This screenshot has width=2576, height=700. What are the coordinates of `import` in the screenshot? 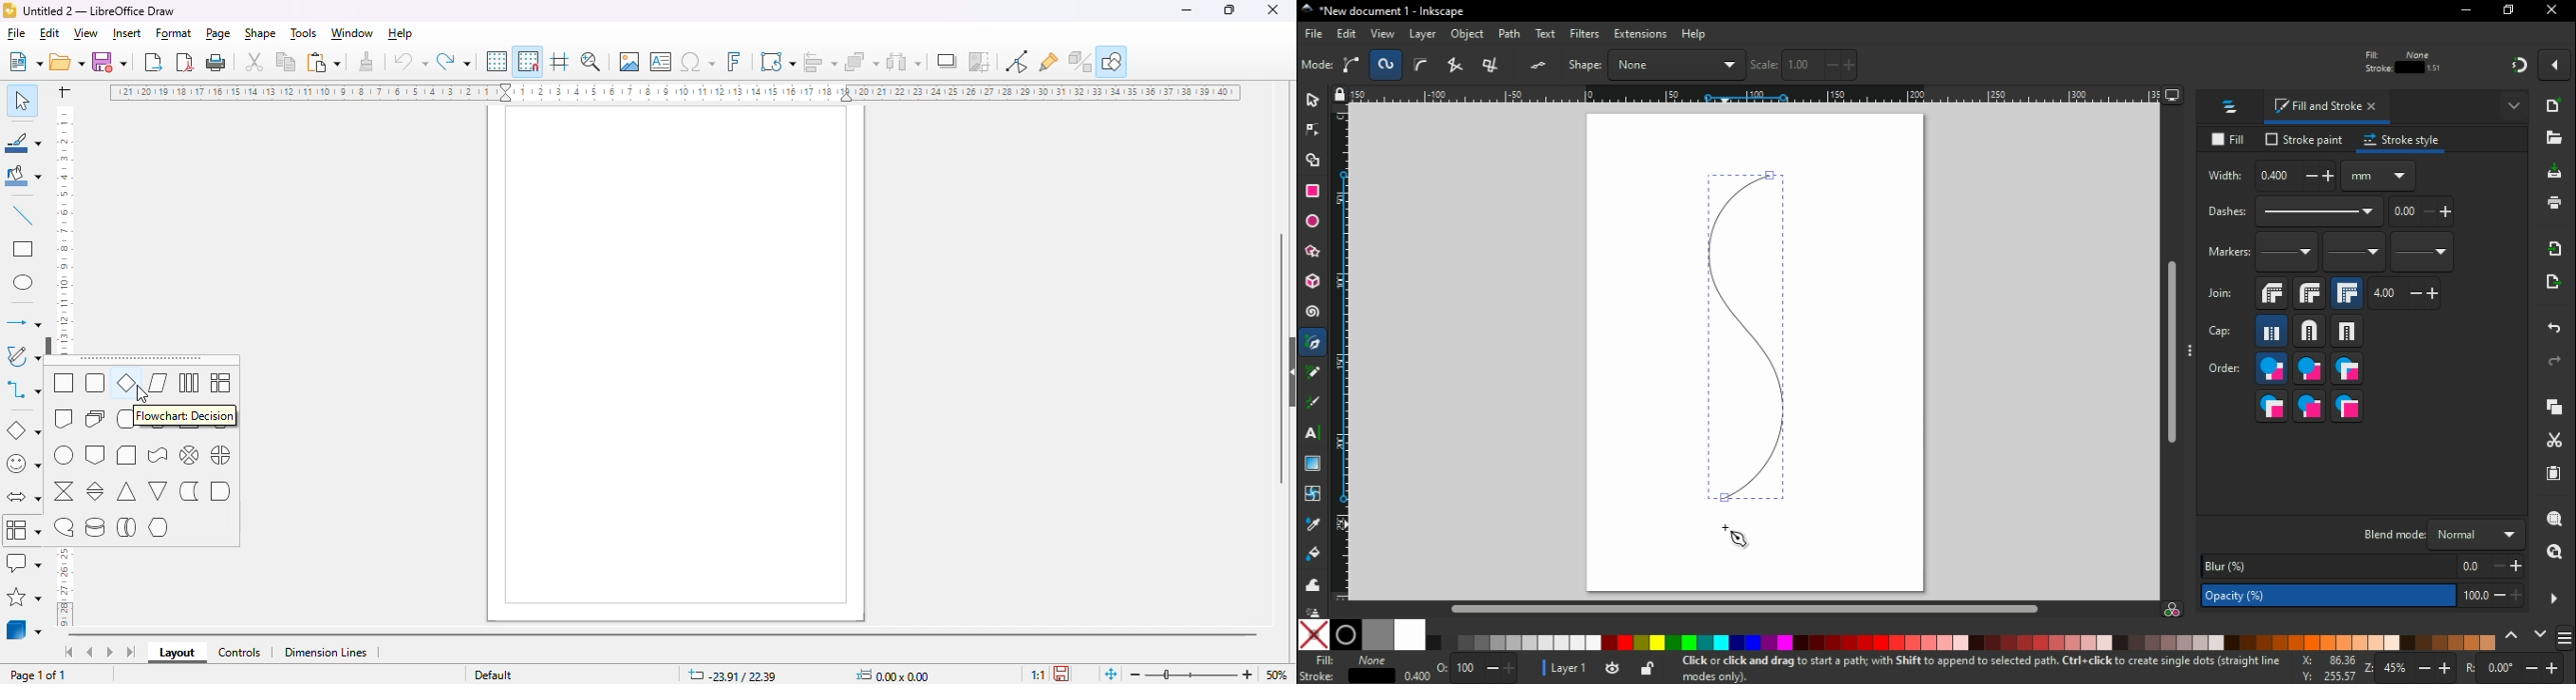 It's located at (2558, 253).